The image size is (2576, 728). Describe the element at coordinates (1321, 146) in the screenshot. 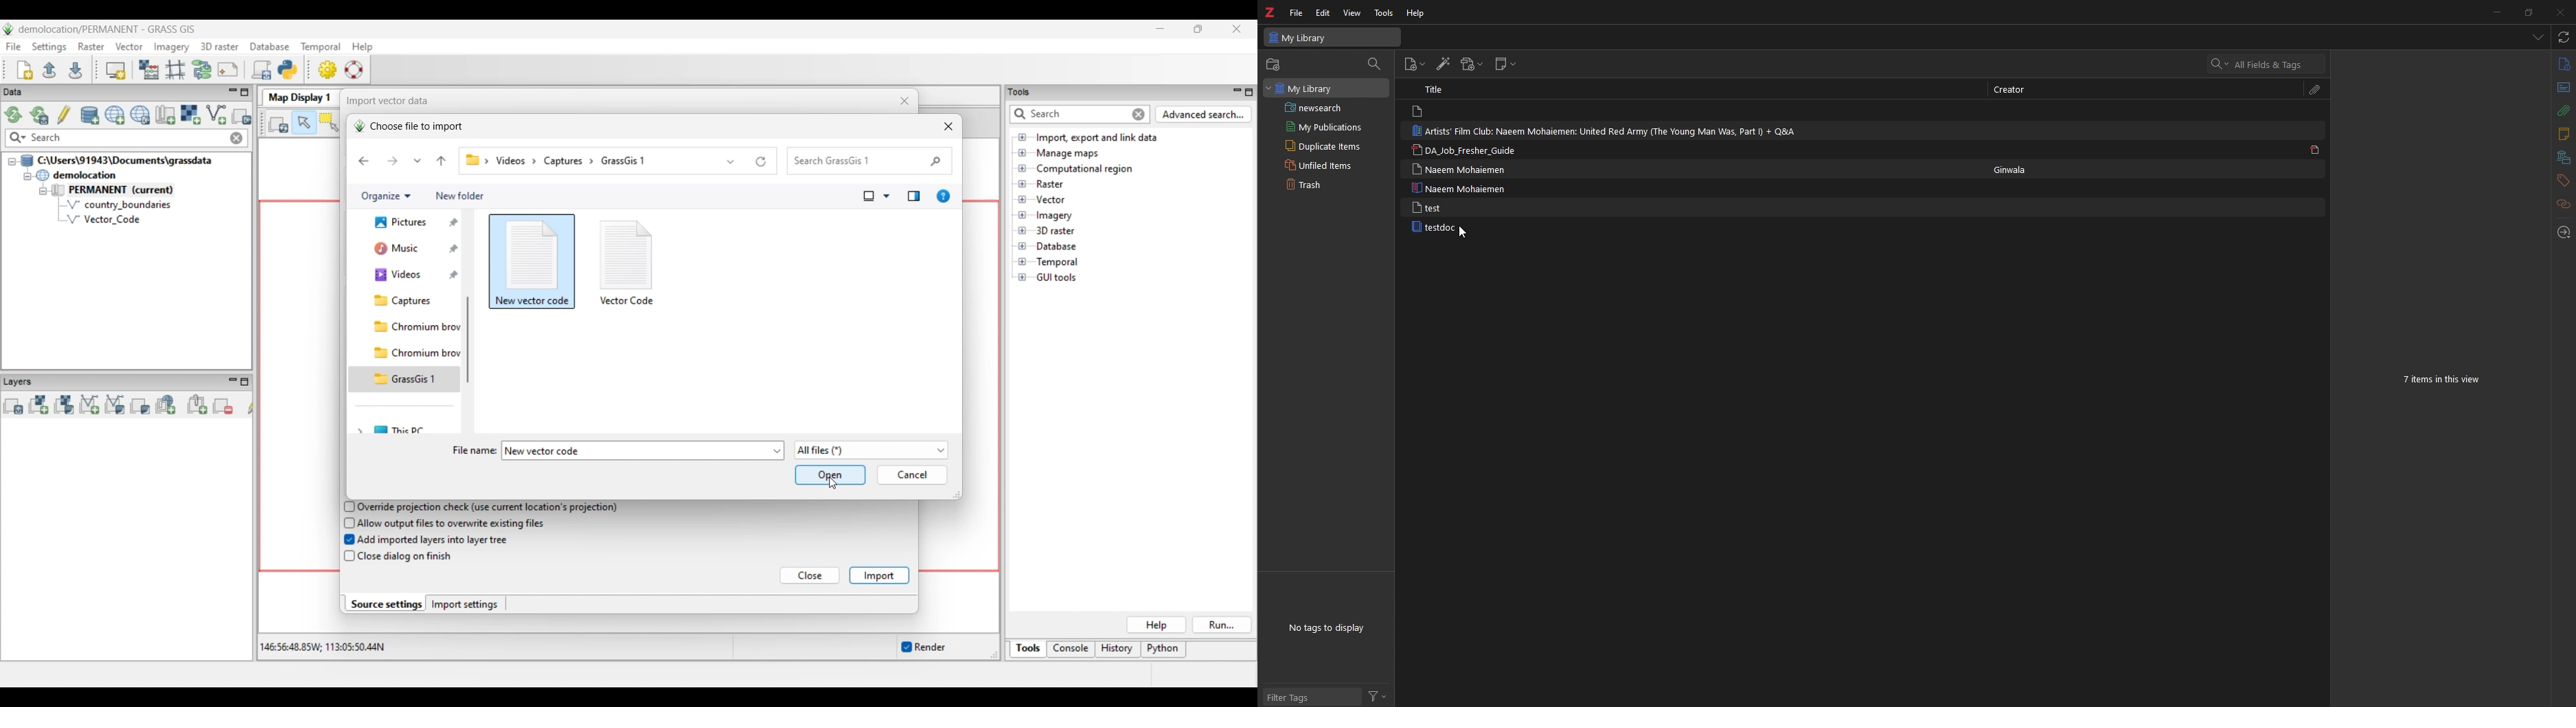

I see `duplicate items` at that location.